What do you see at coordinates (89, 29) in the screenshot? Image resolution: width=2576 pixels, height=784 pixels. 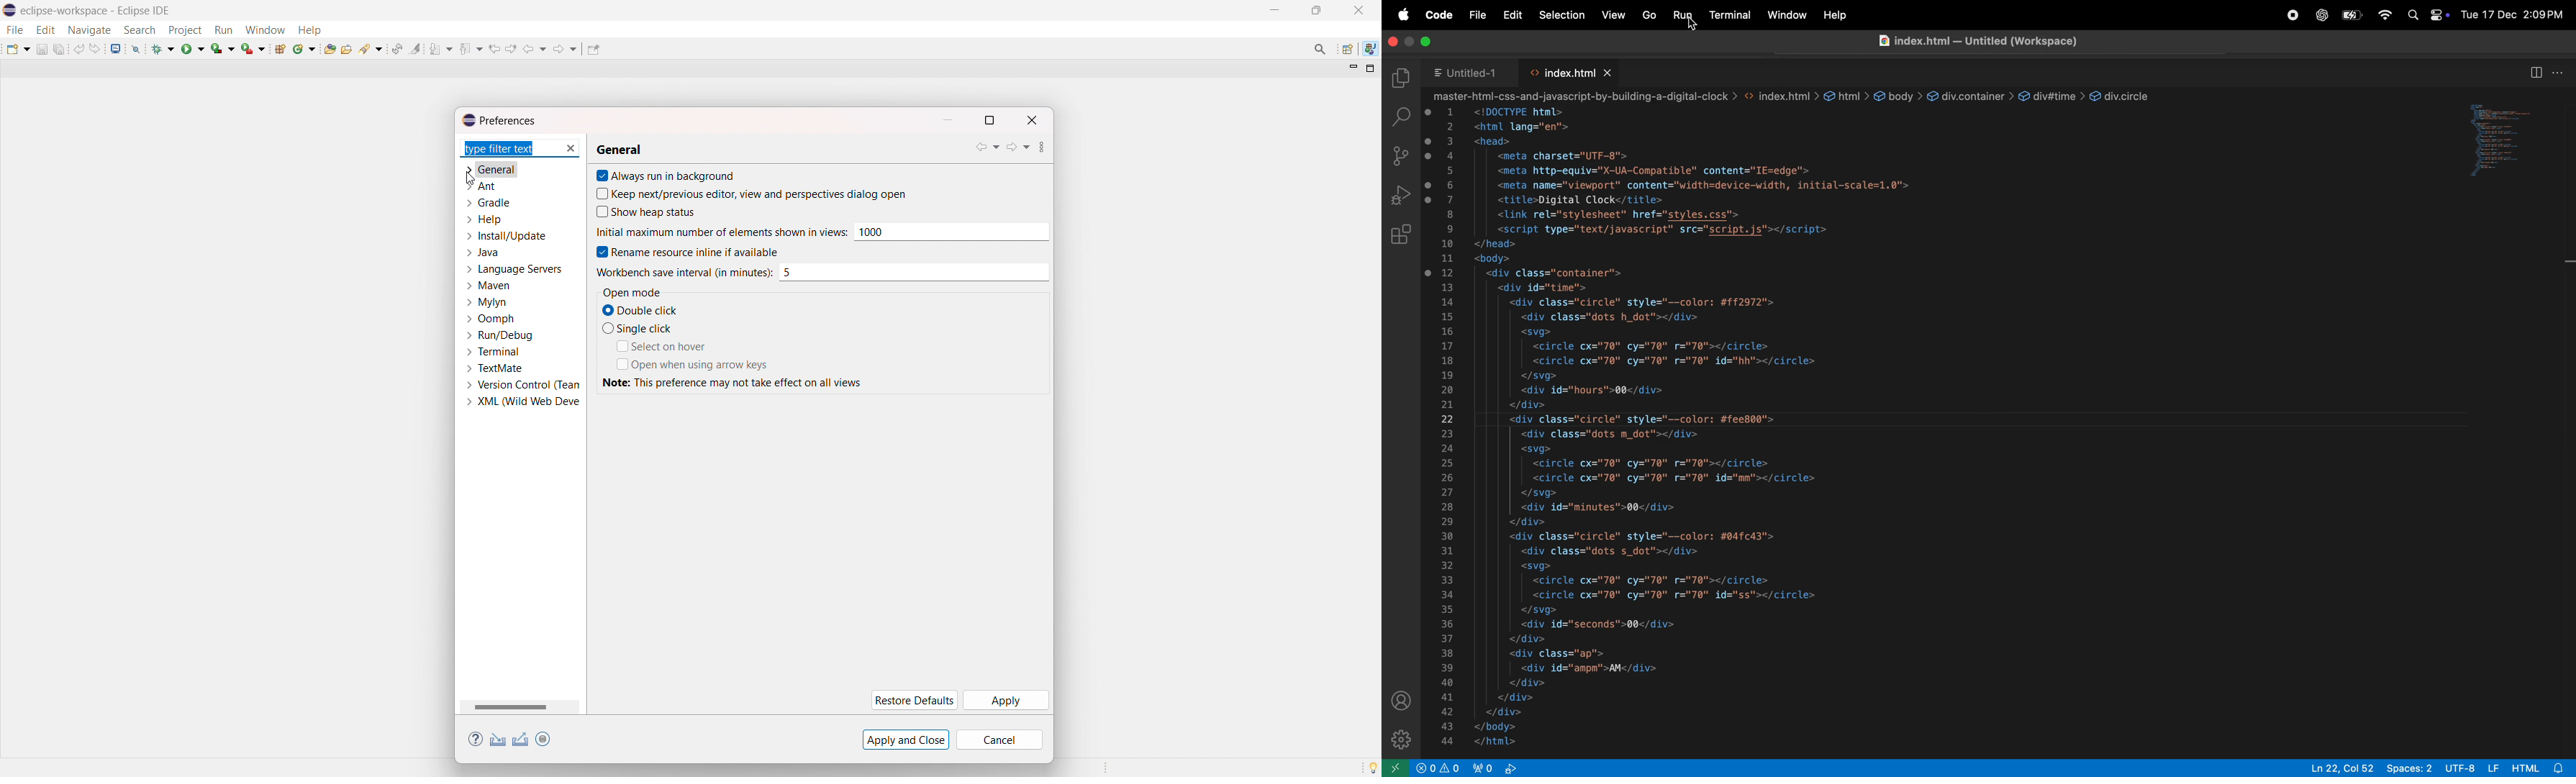 I see `navigate` at bounding box center [89, 29].